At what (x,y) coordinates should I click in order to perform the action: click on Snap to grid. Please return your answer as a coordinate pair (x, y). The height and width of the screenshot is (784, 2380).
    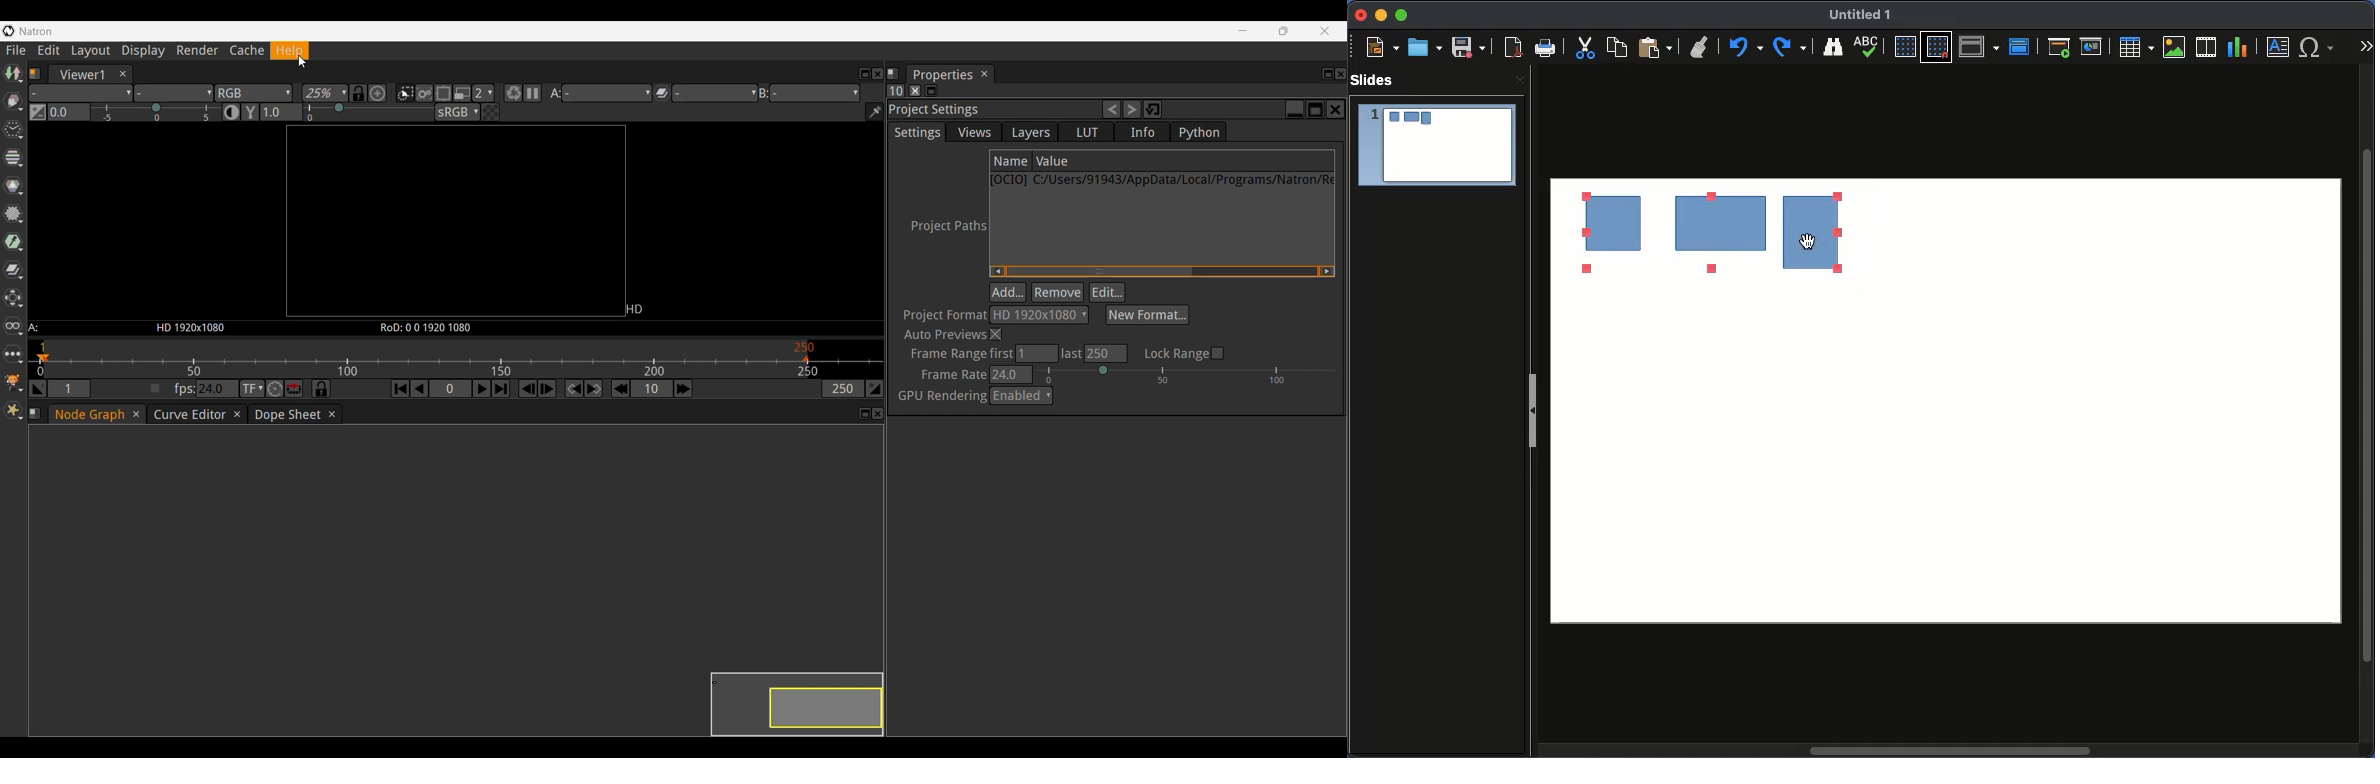
    Looking at the image, I should click on (1937, 48).